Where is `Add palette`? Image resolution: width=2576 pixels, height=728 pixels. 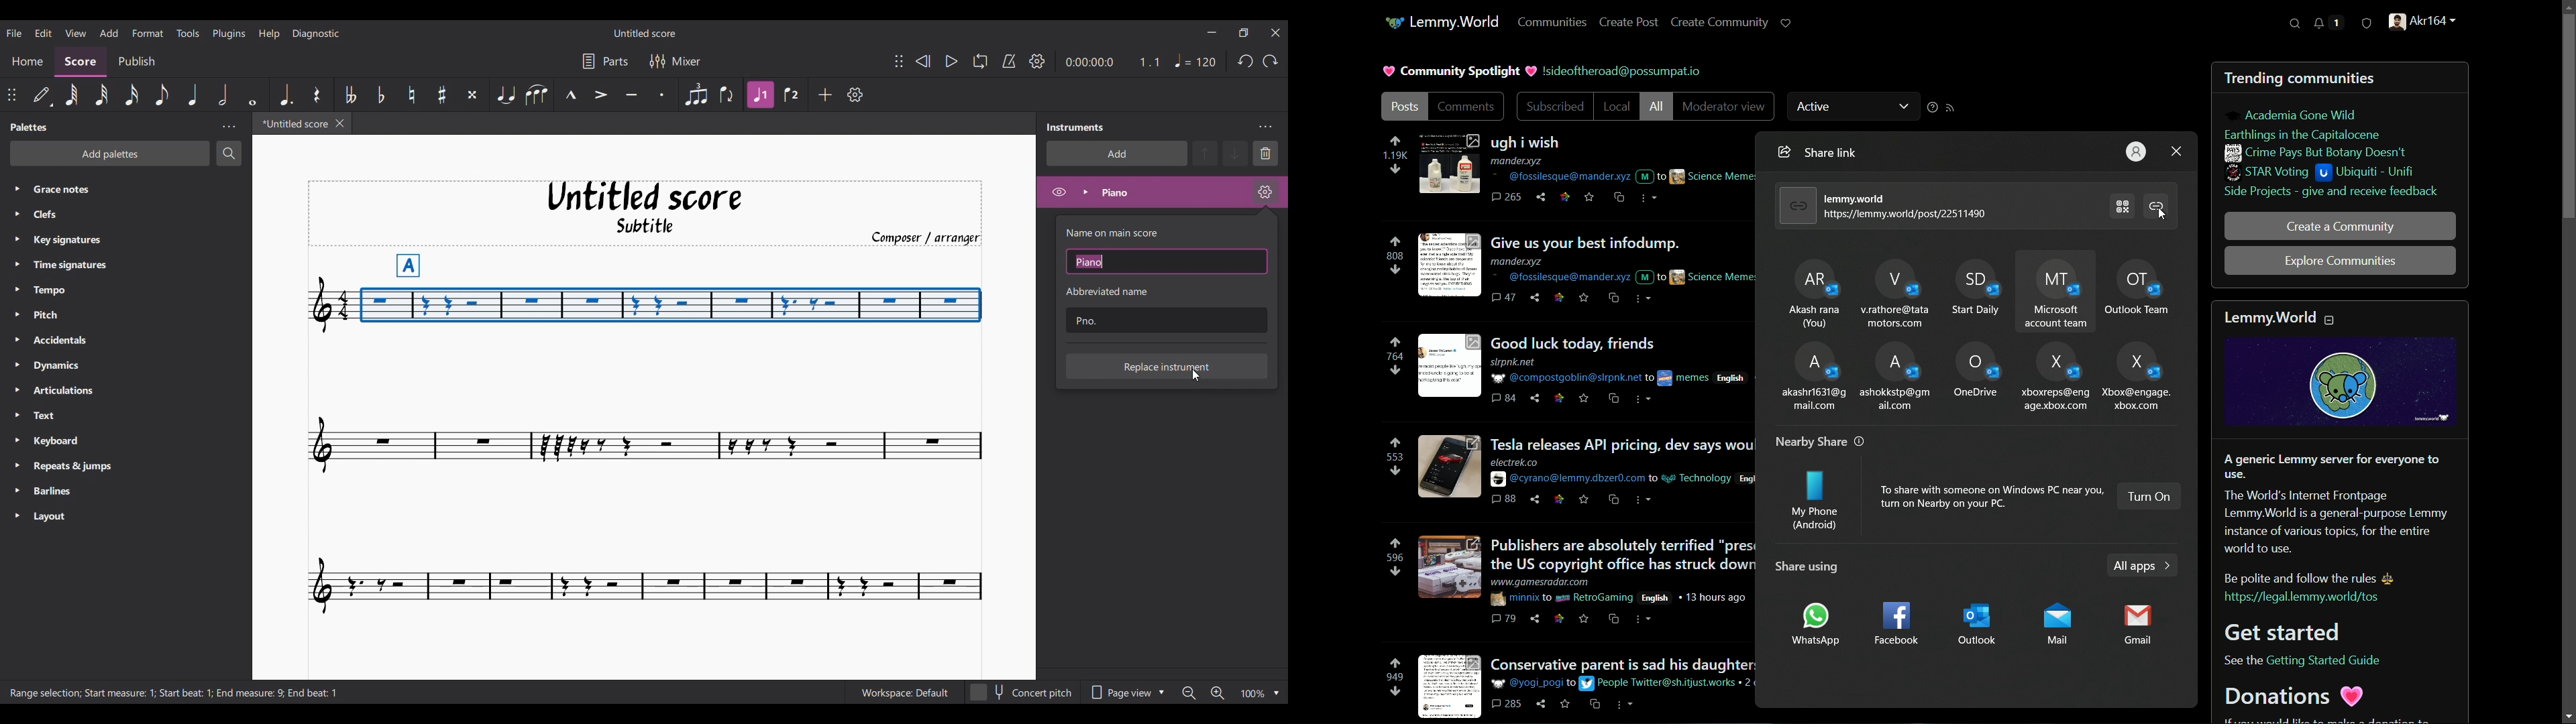
Add palette is located at coordinates (110, 154).